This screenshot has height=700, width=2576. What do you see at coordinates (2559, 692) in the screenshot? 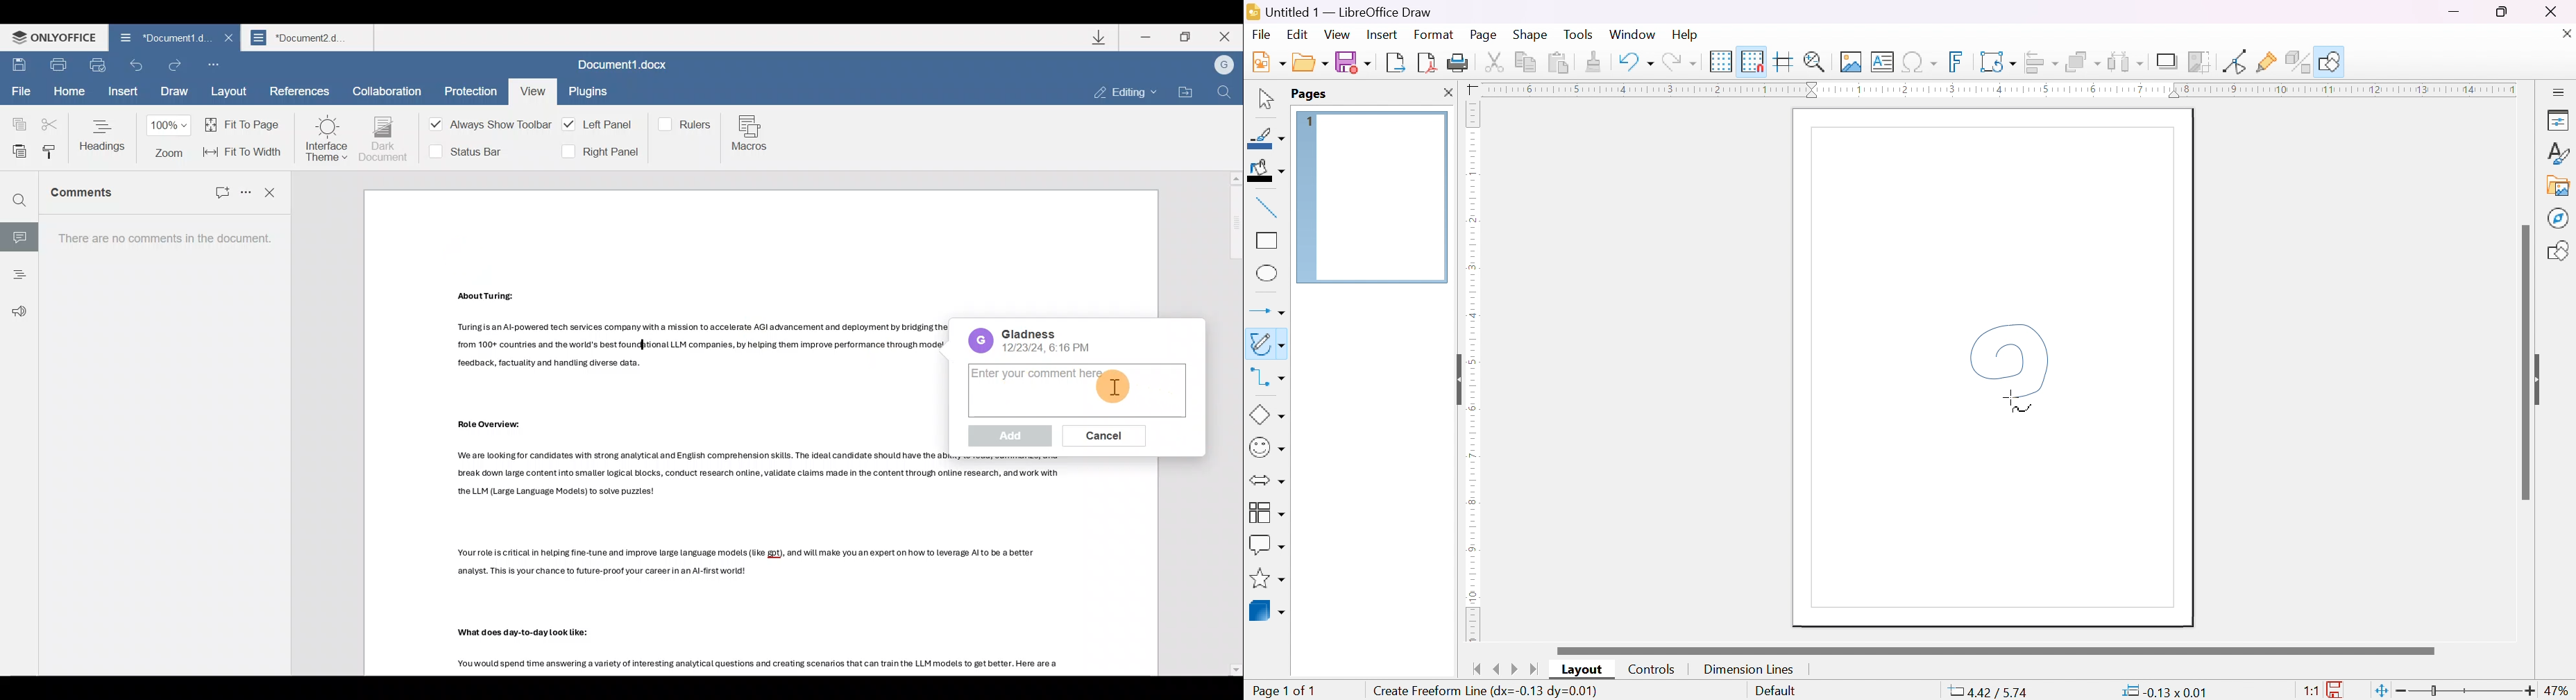
I see `47%` at bounding box center [2559, 692].